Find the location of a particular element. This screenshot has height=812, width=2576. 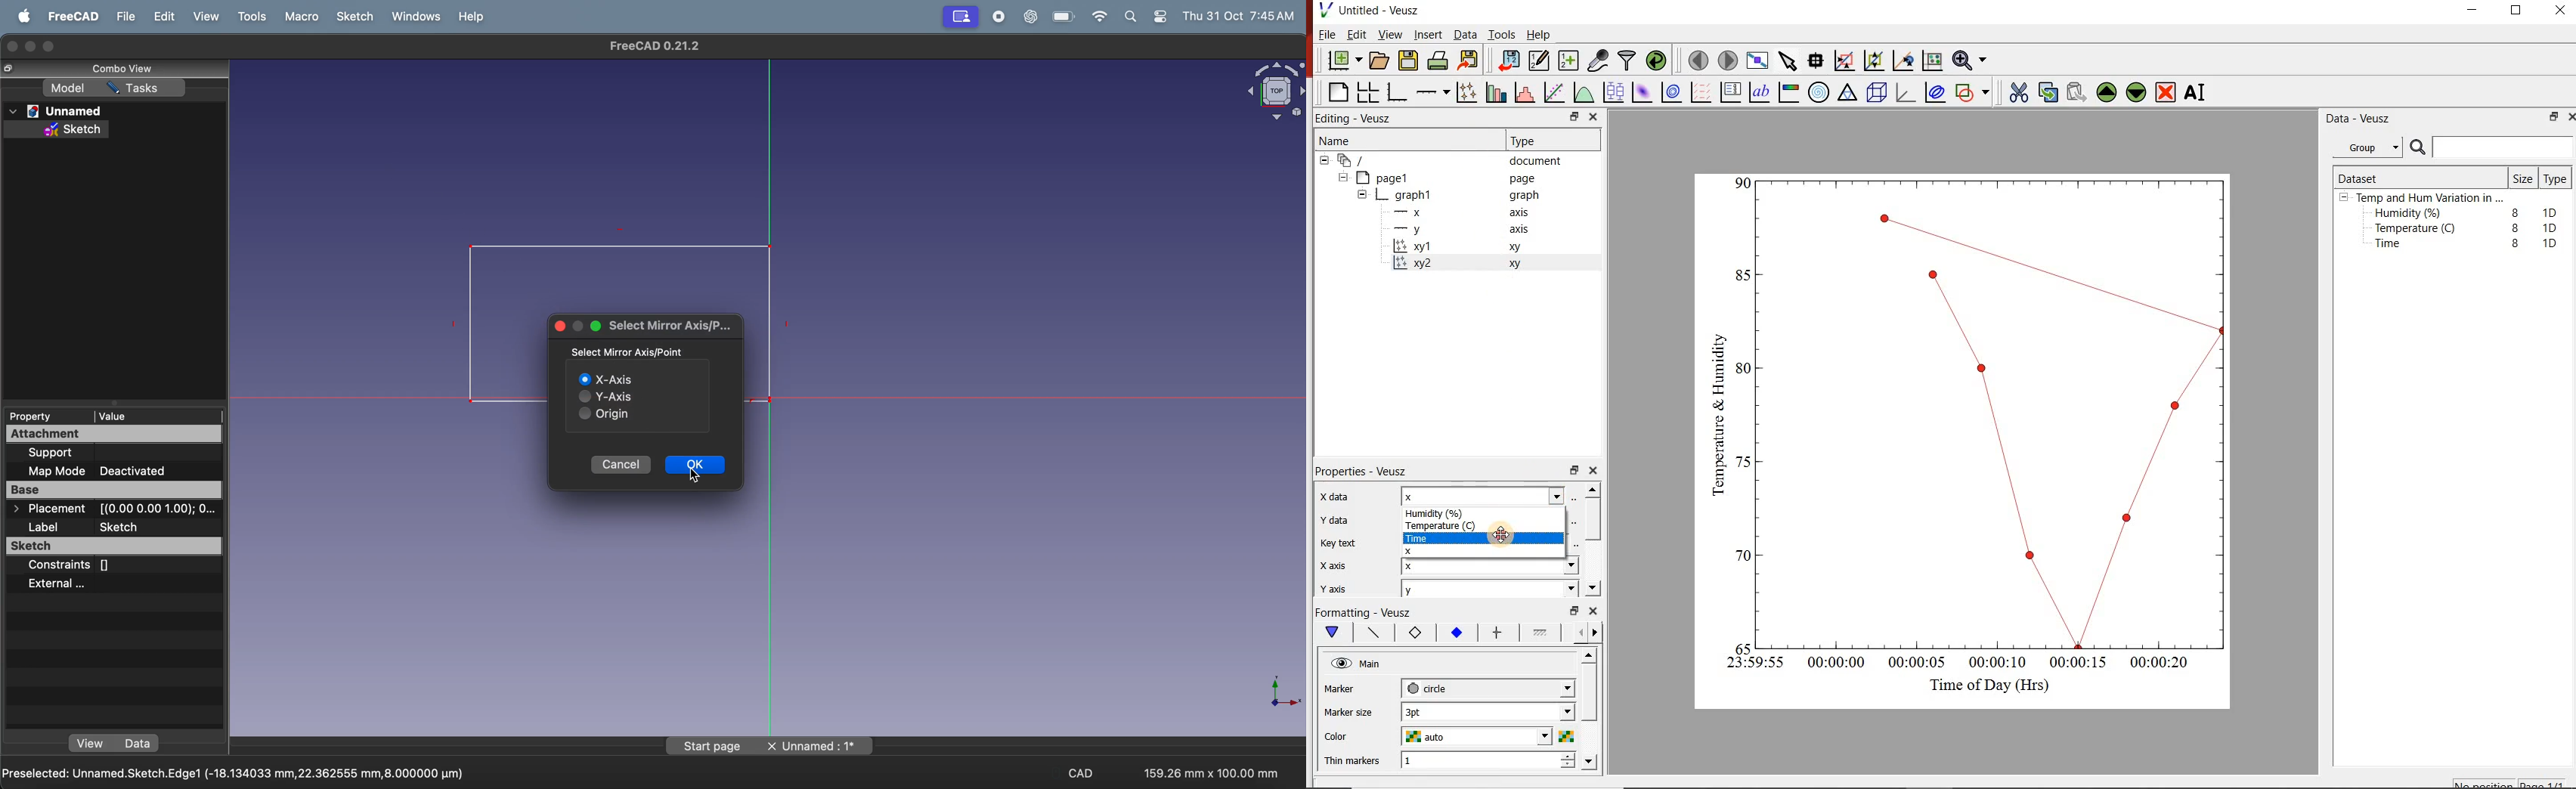

Formatting - Veusz is located at coordinates (1367, 614).